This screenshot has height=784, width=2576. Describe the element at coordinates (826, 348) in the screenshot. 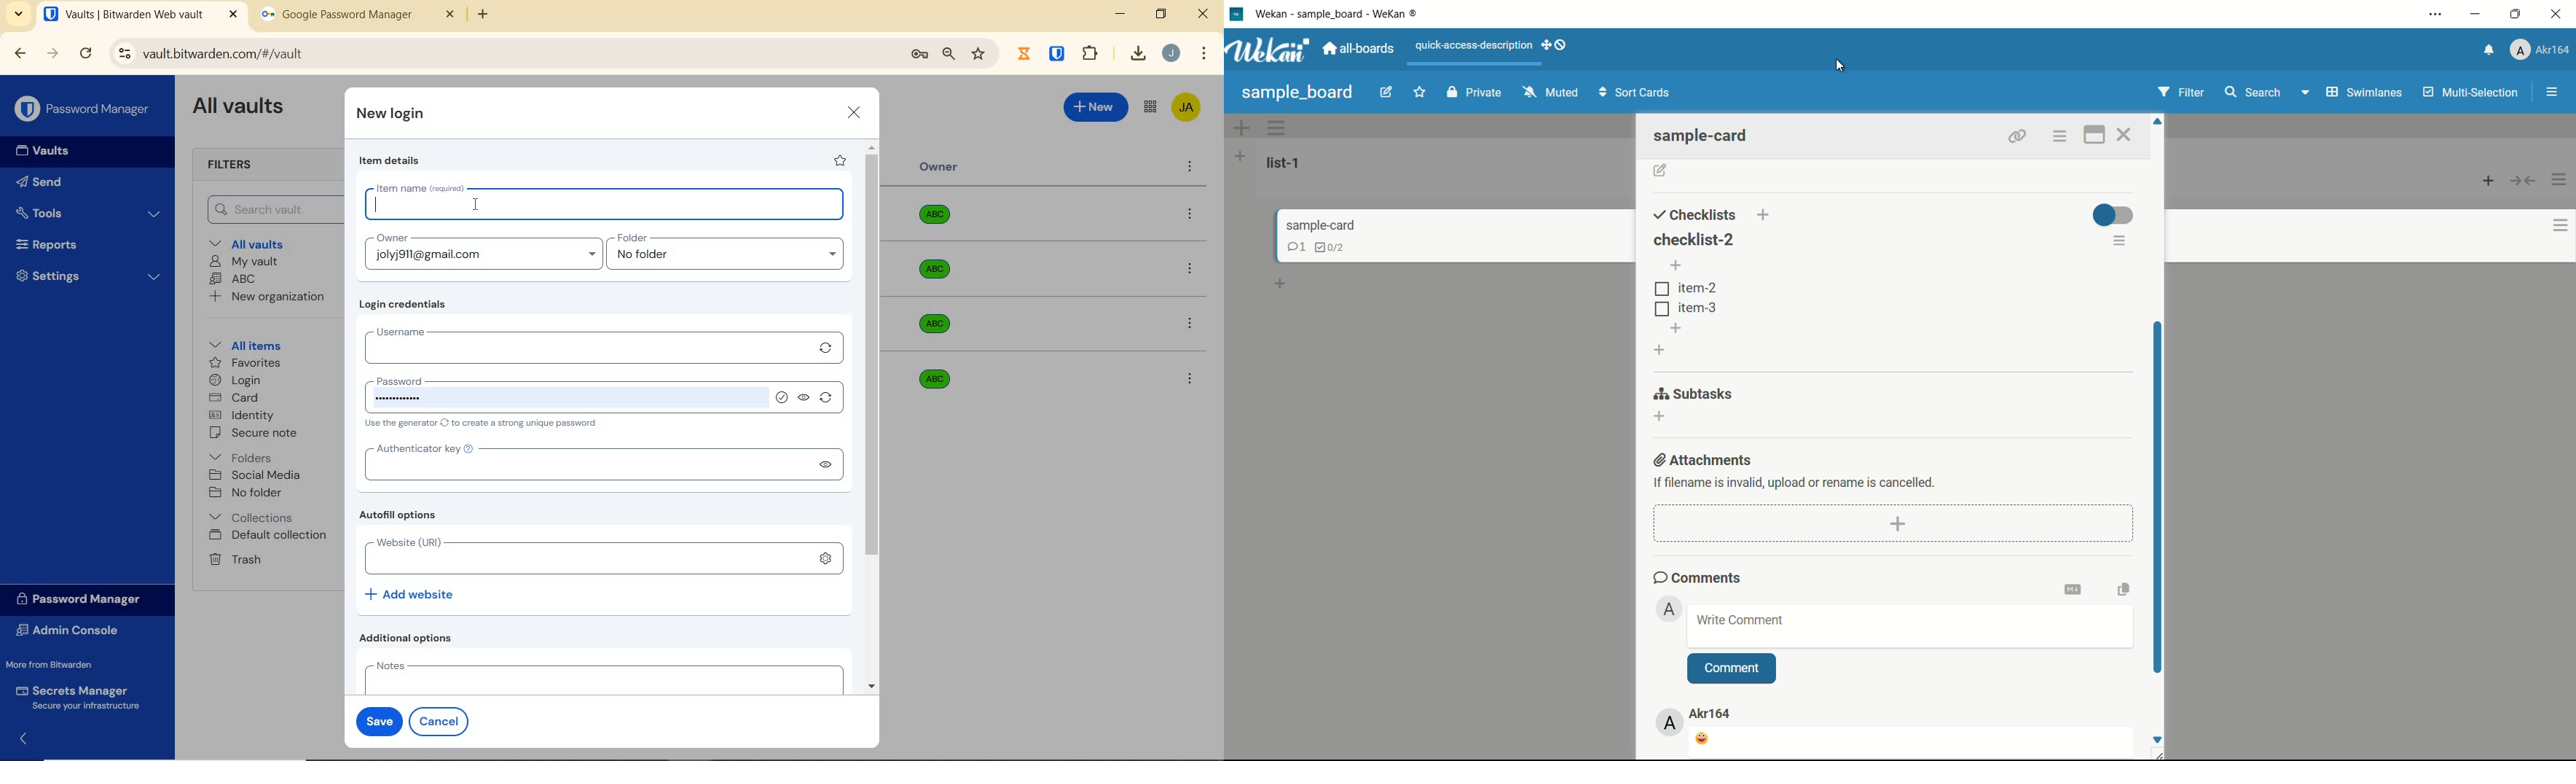

I see `generate` at that location.